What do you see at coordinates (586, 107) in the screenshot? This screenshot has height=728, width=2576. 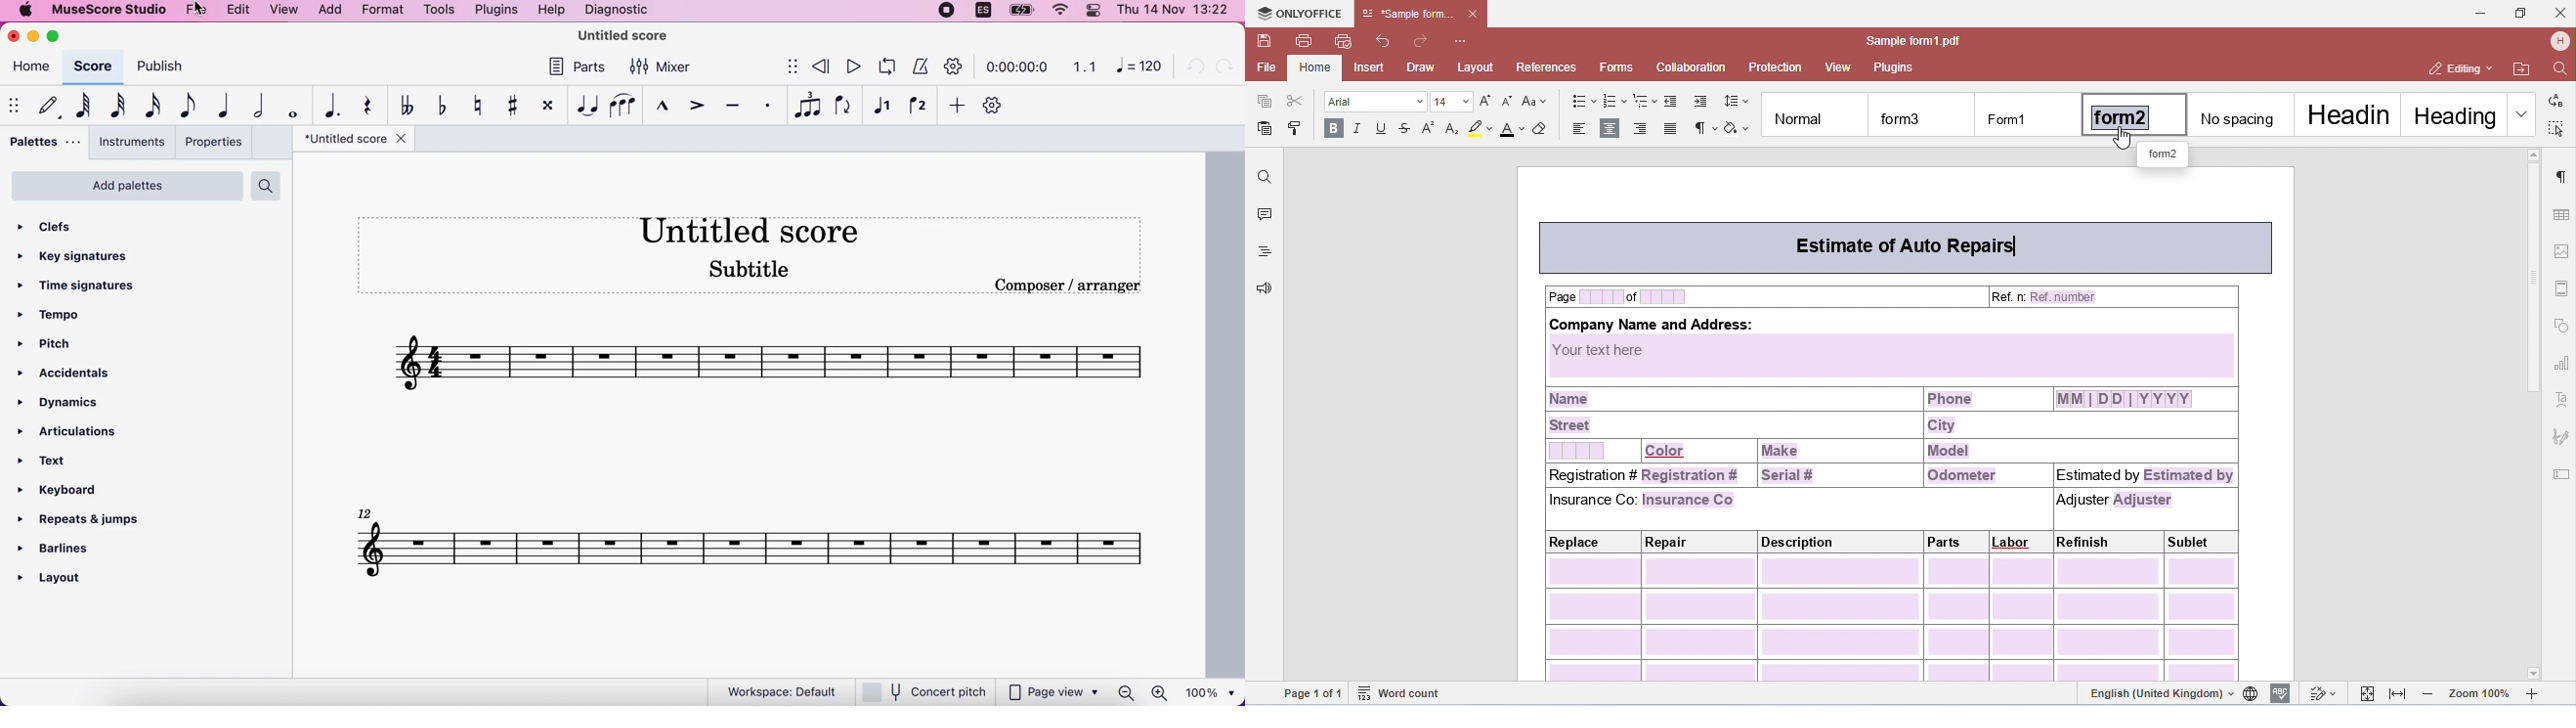 I see `tie` at bounding box center [586, 107].